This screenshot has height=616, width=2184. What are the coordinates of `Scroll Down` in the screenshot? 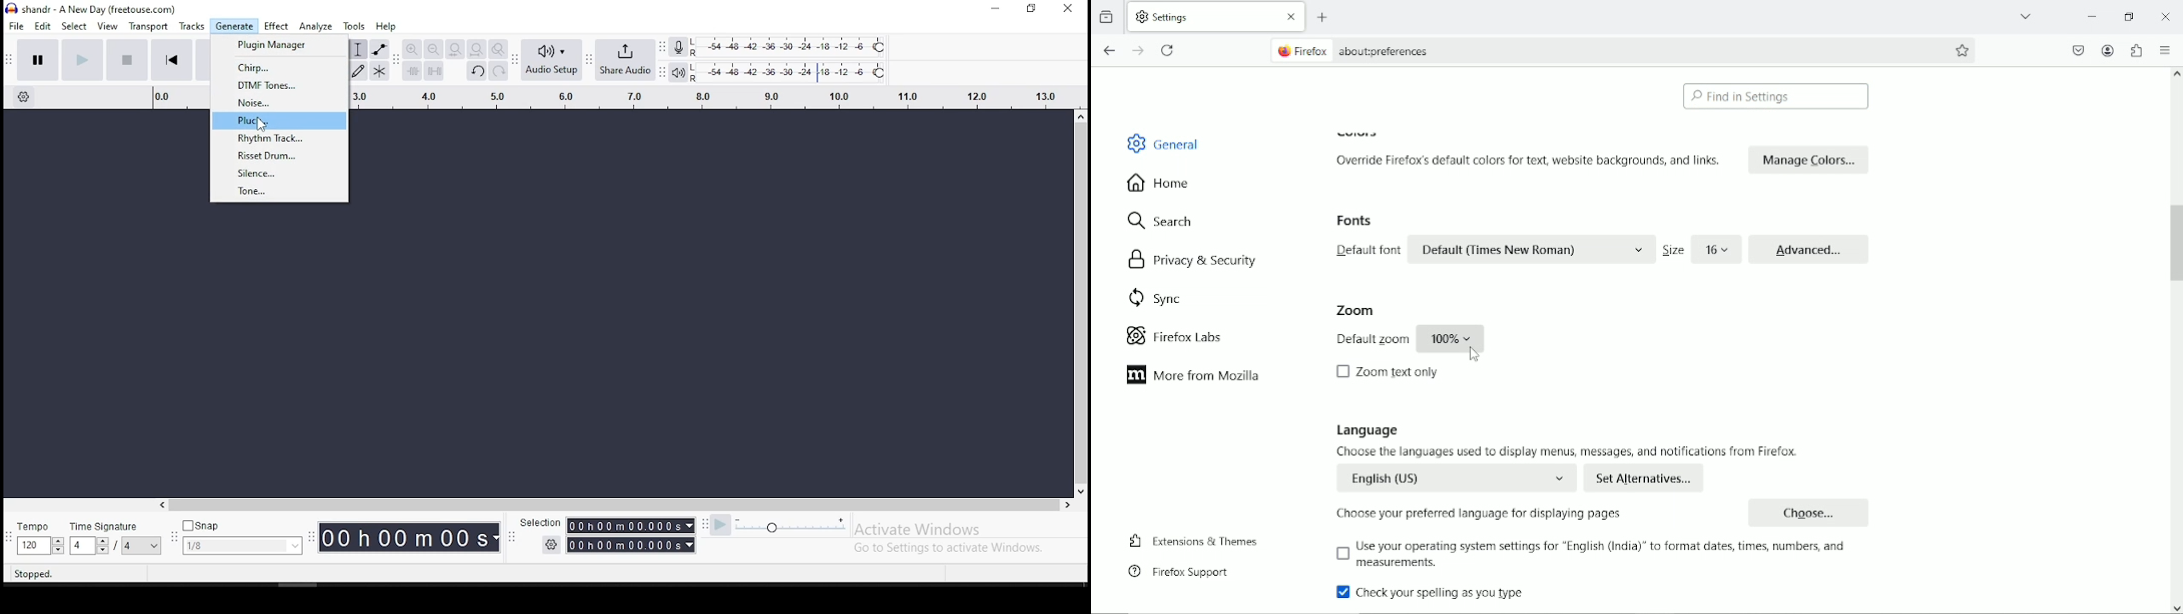 It's located at (2176, 608).